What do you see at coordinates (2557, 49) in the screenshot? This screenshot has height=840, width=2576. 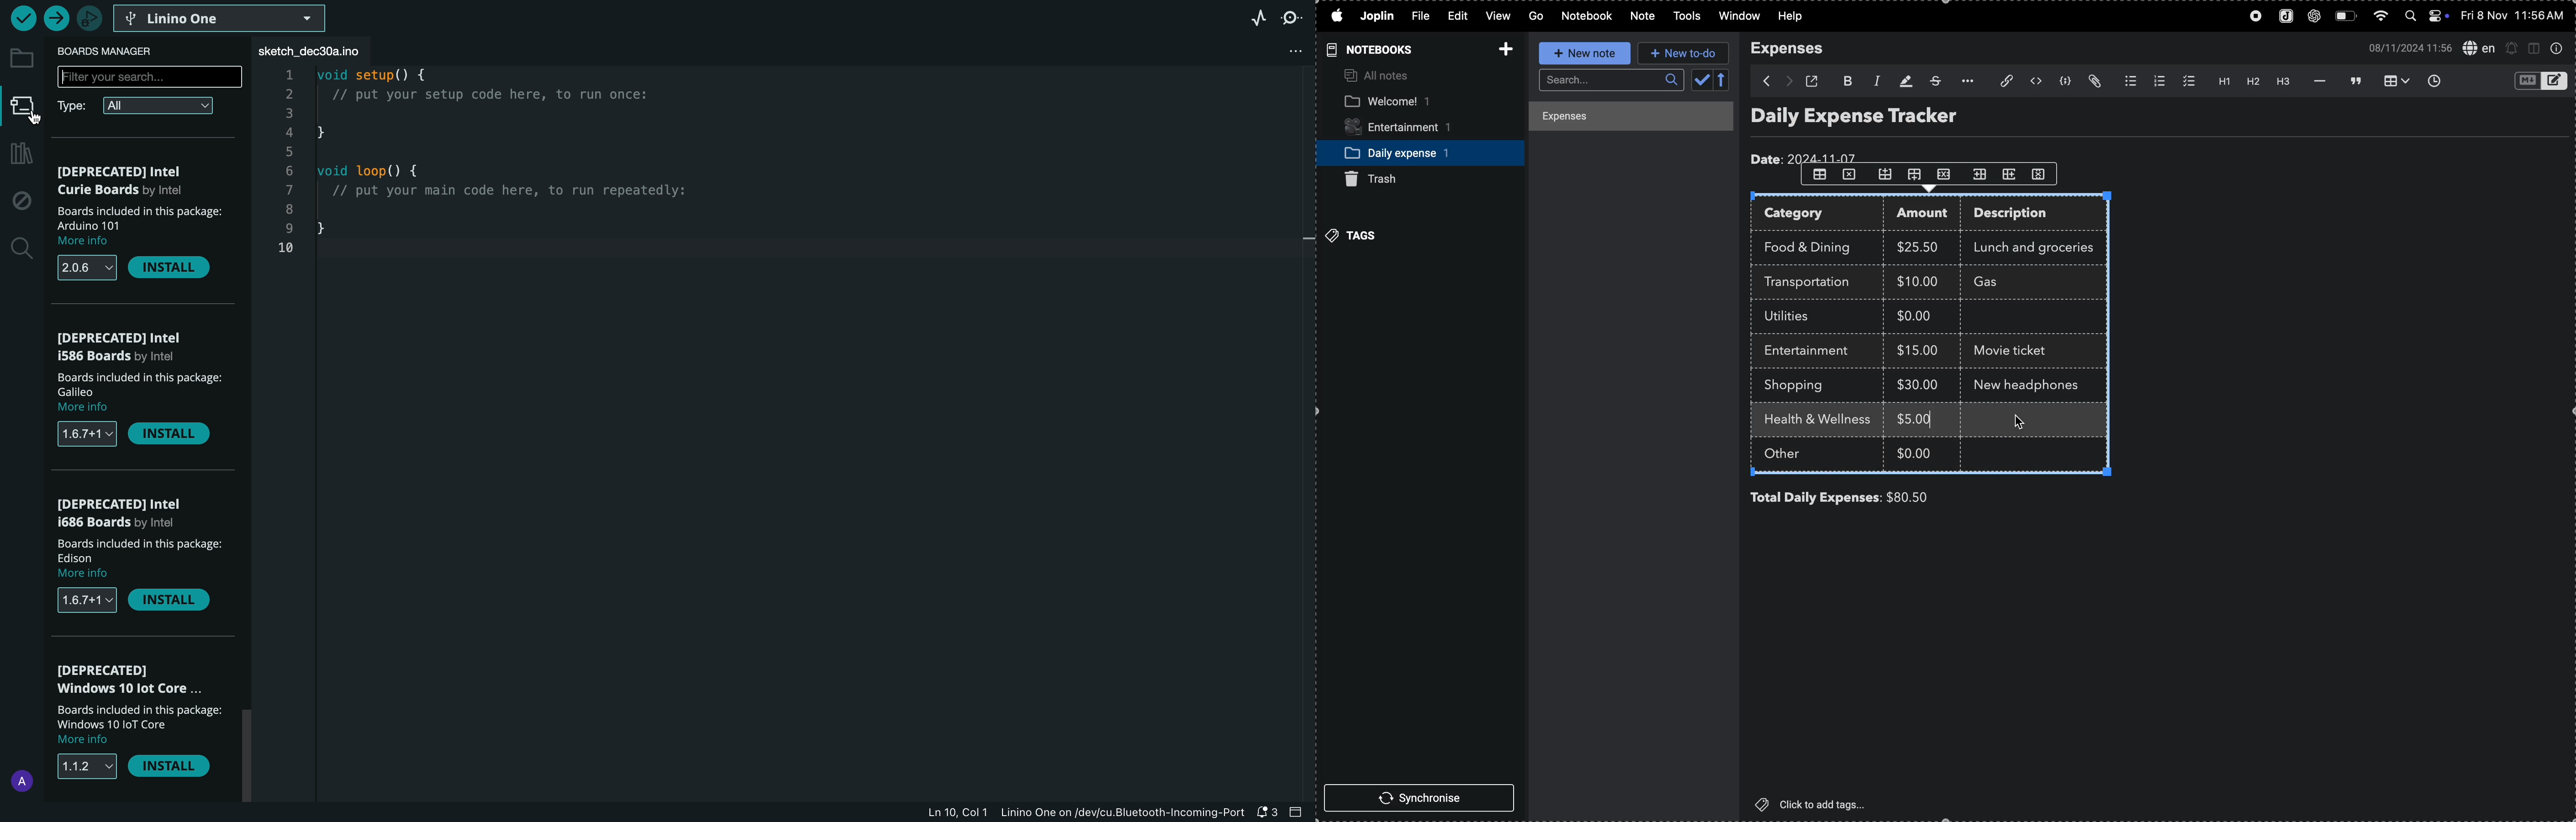 I see `info` at bounding box center [2557, 49].